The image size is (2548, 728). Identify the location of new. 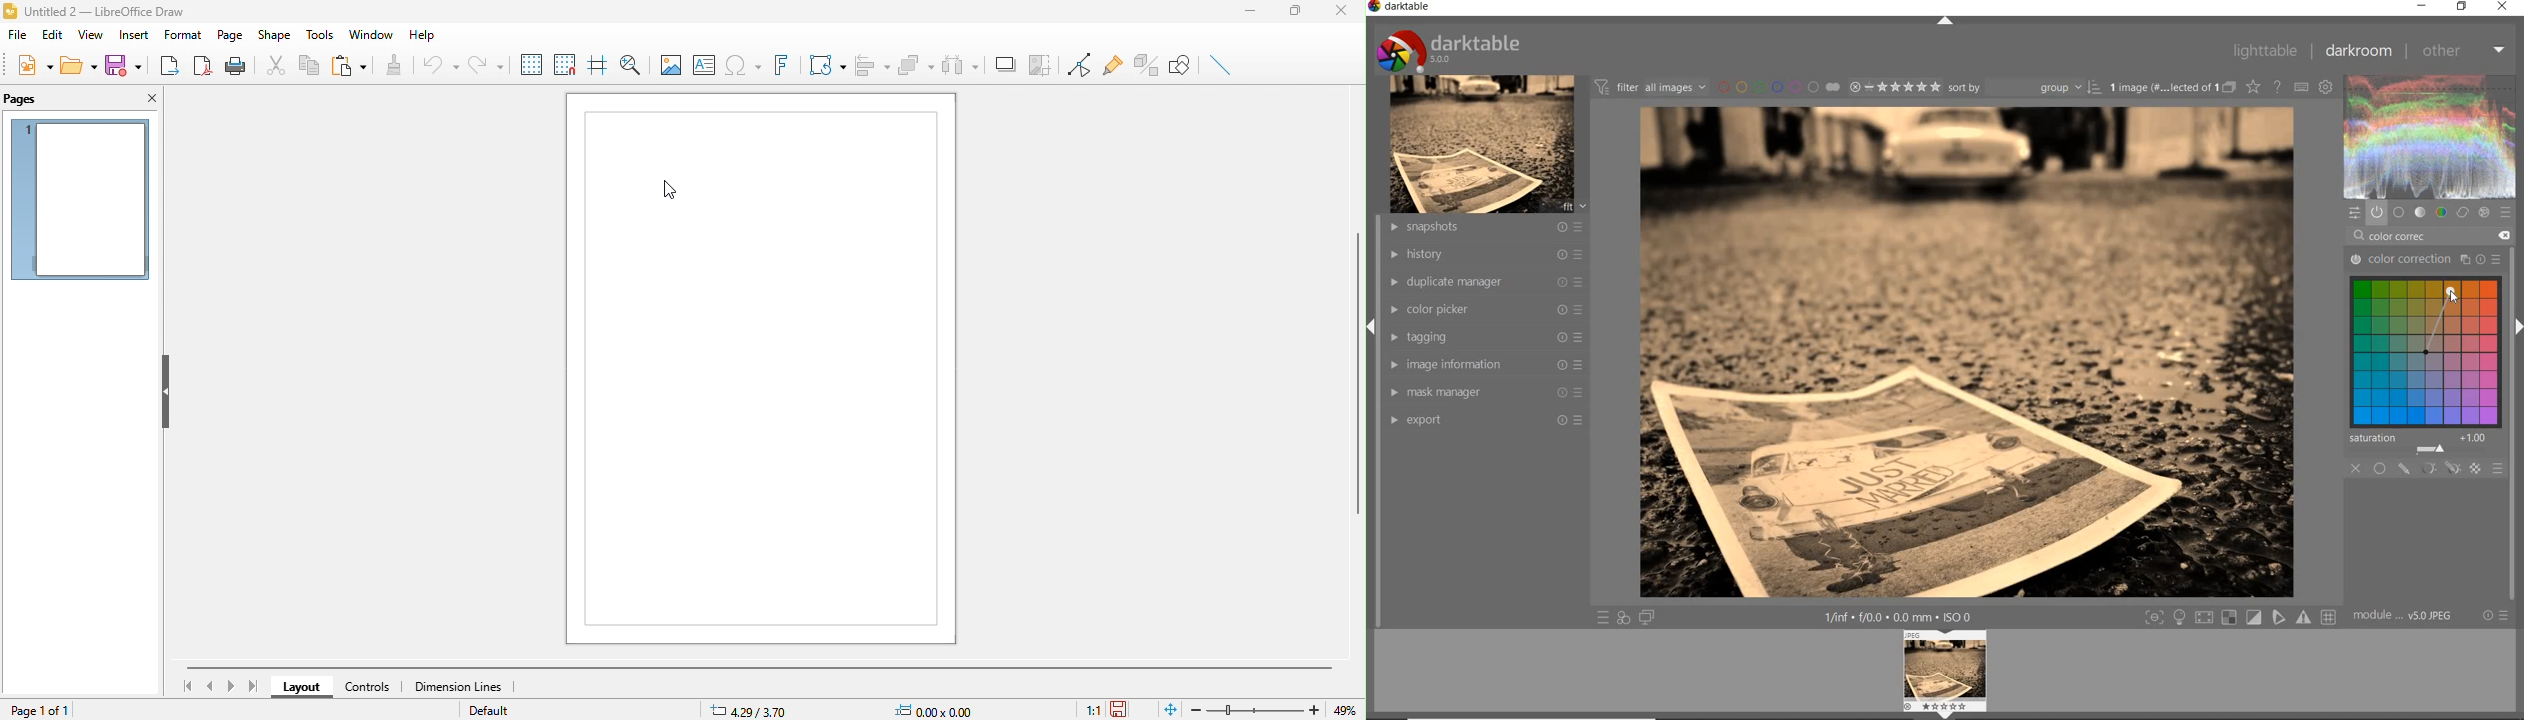
(31, 68).